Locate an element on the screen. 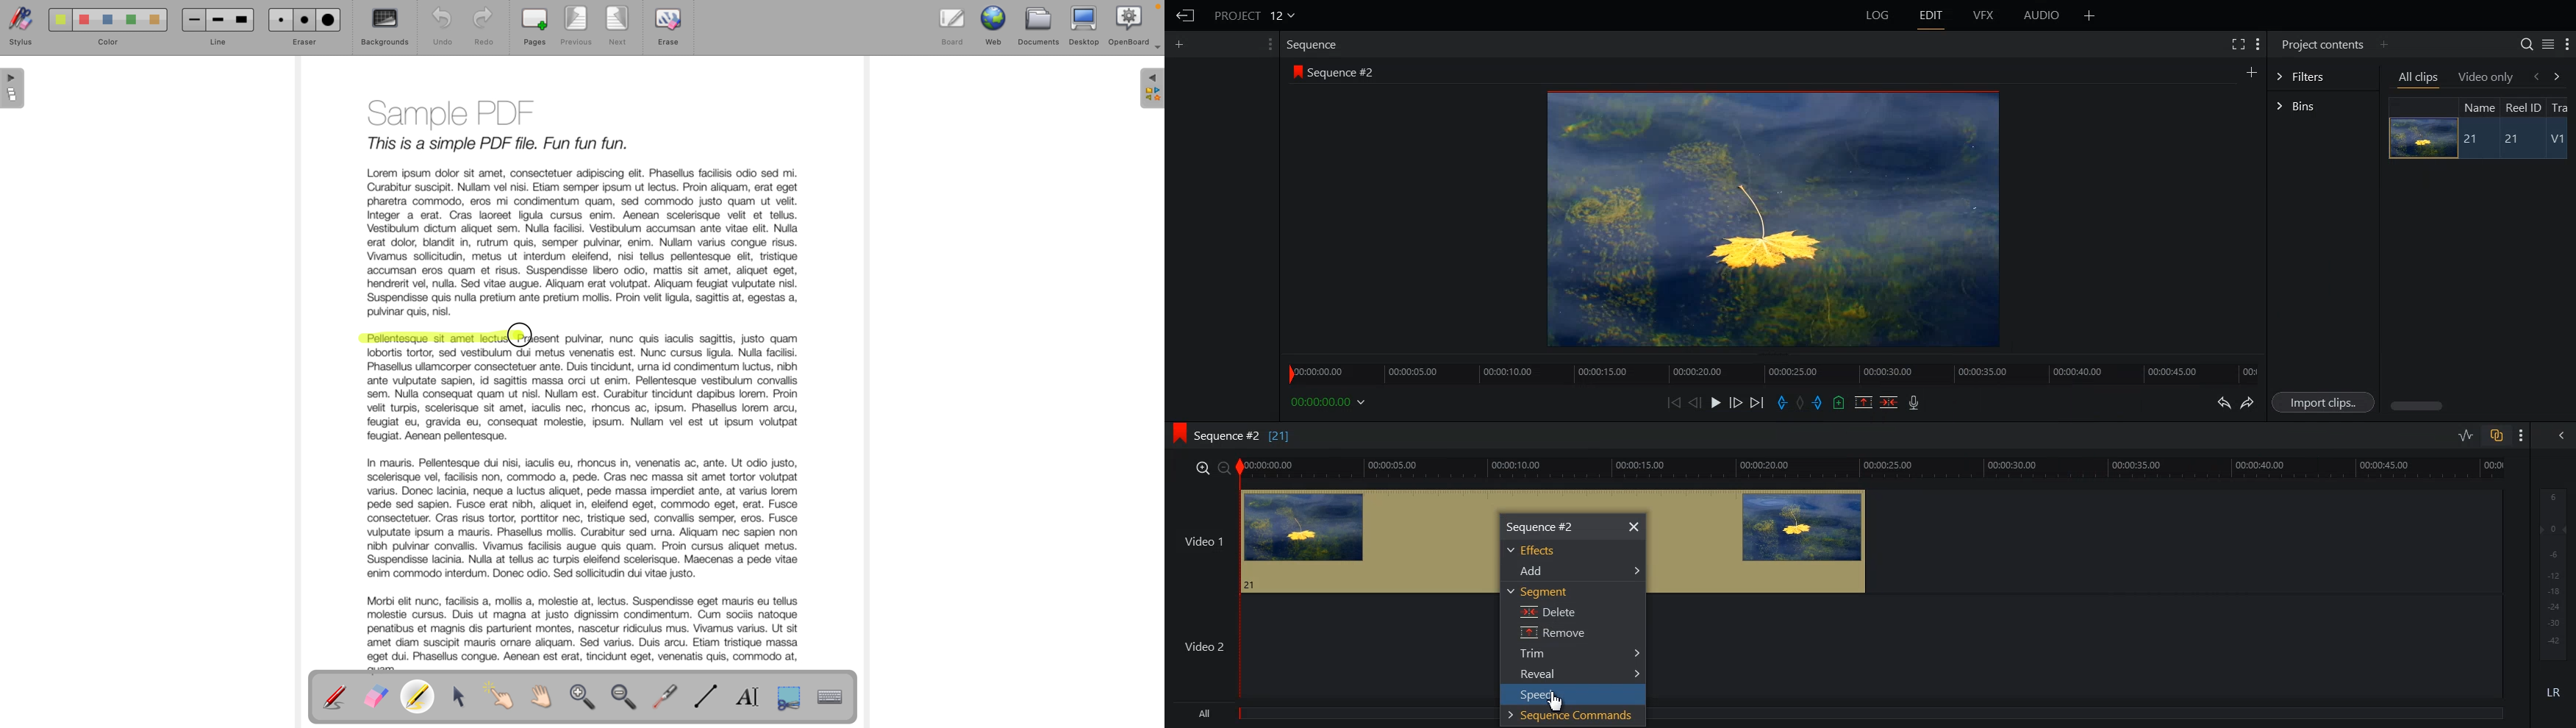  write text is located at coordinates (752, 697).